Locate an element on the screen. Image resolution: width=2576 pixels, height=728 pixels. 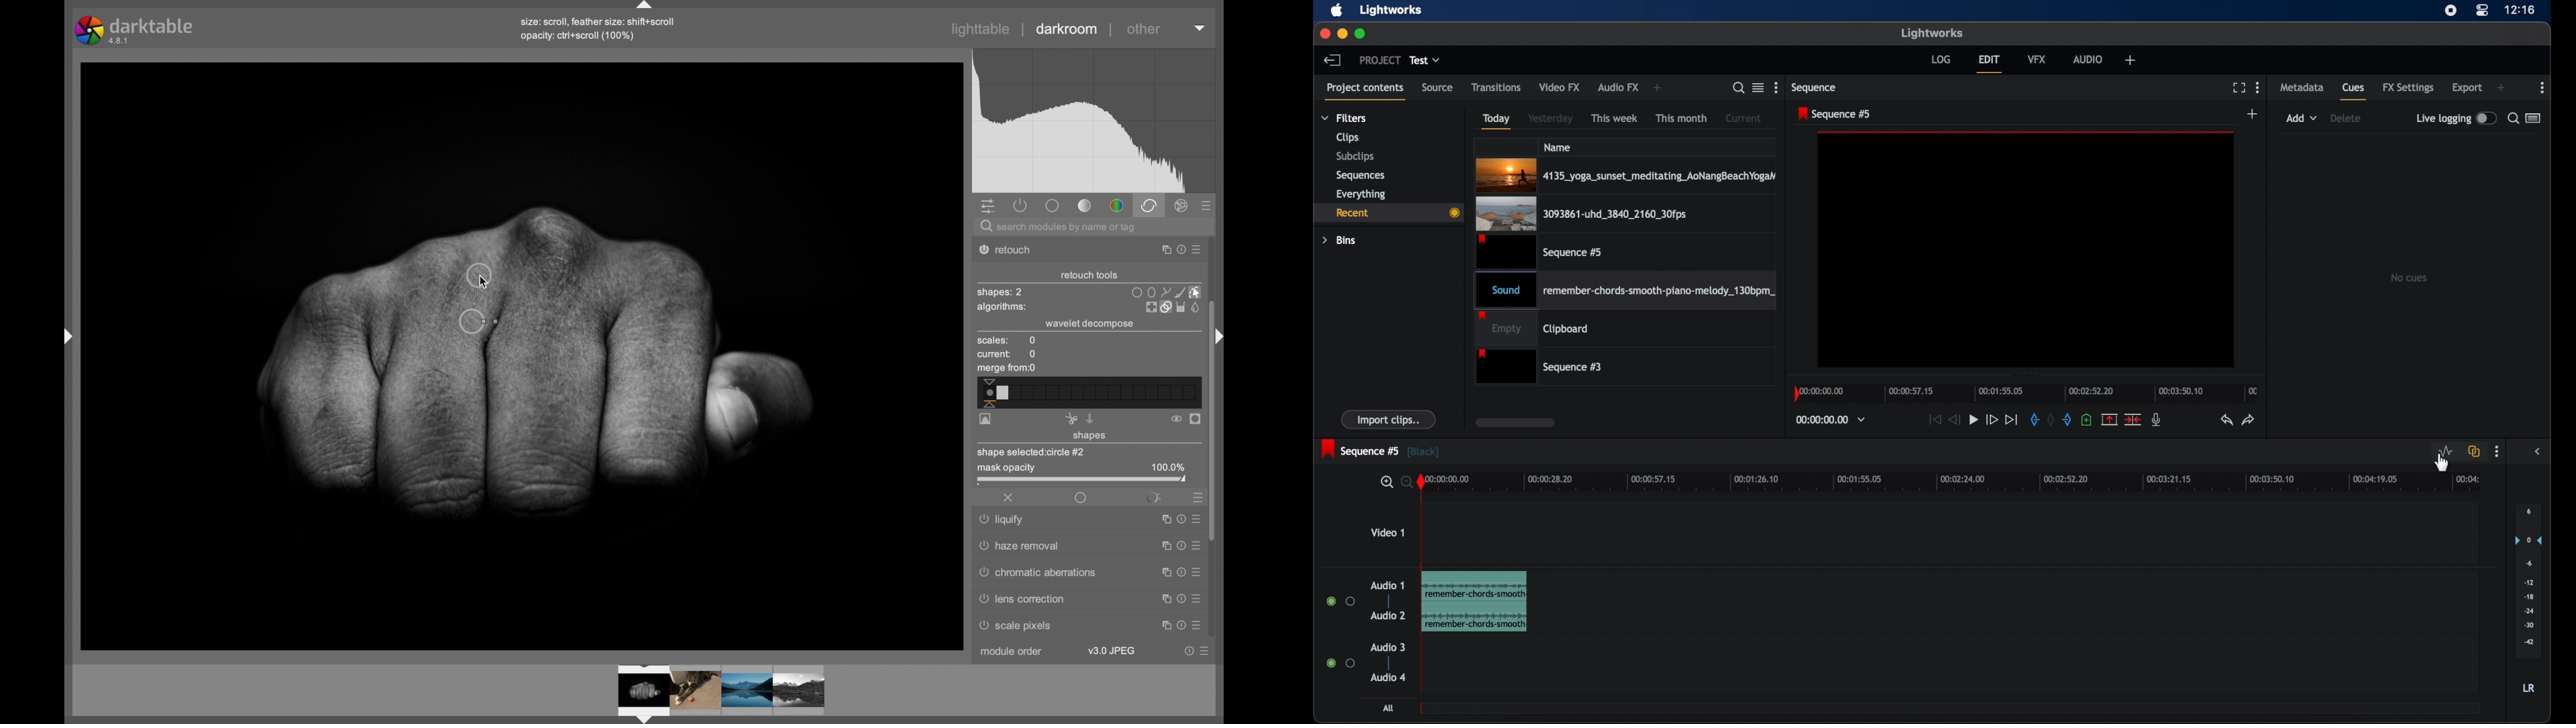
more options is located at coordinates (1776, 88).